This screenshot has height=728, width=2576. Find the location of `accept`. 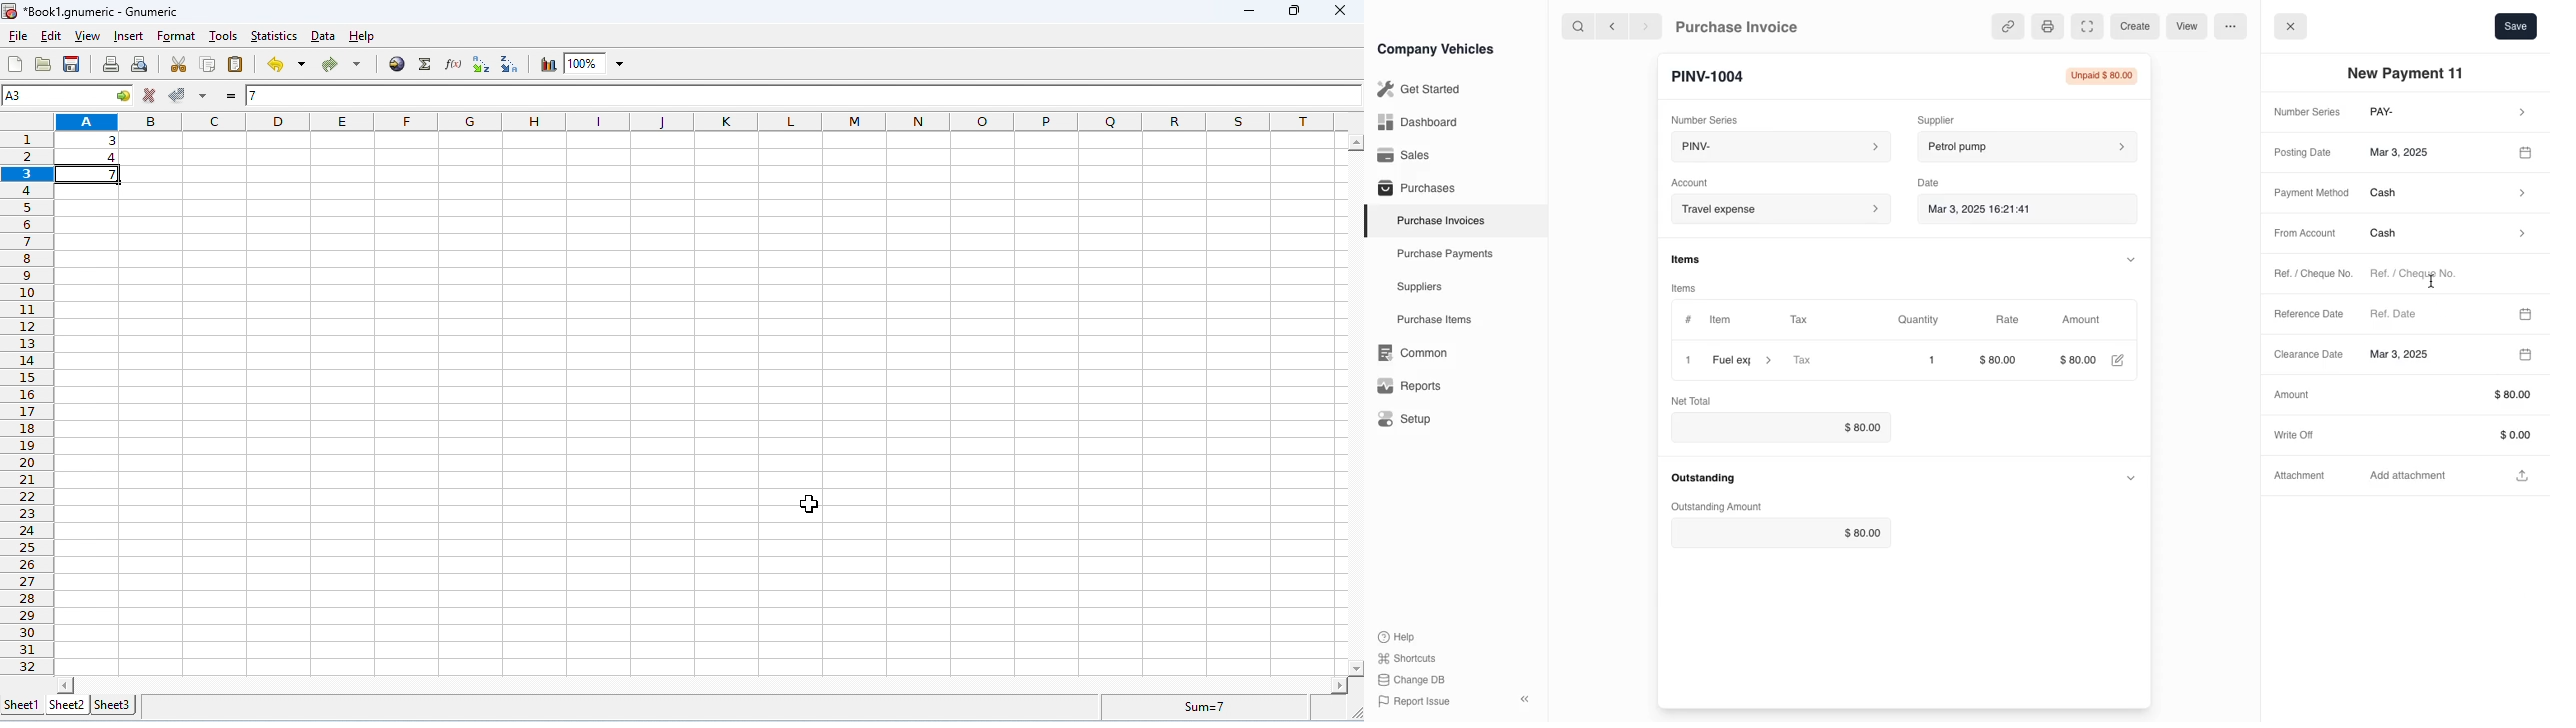

accept is located at coordinates (177, 95).